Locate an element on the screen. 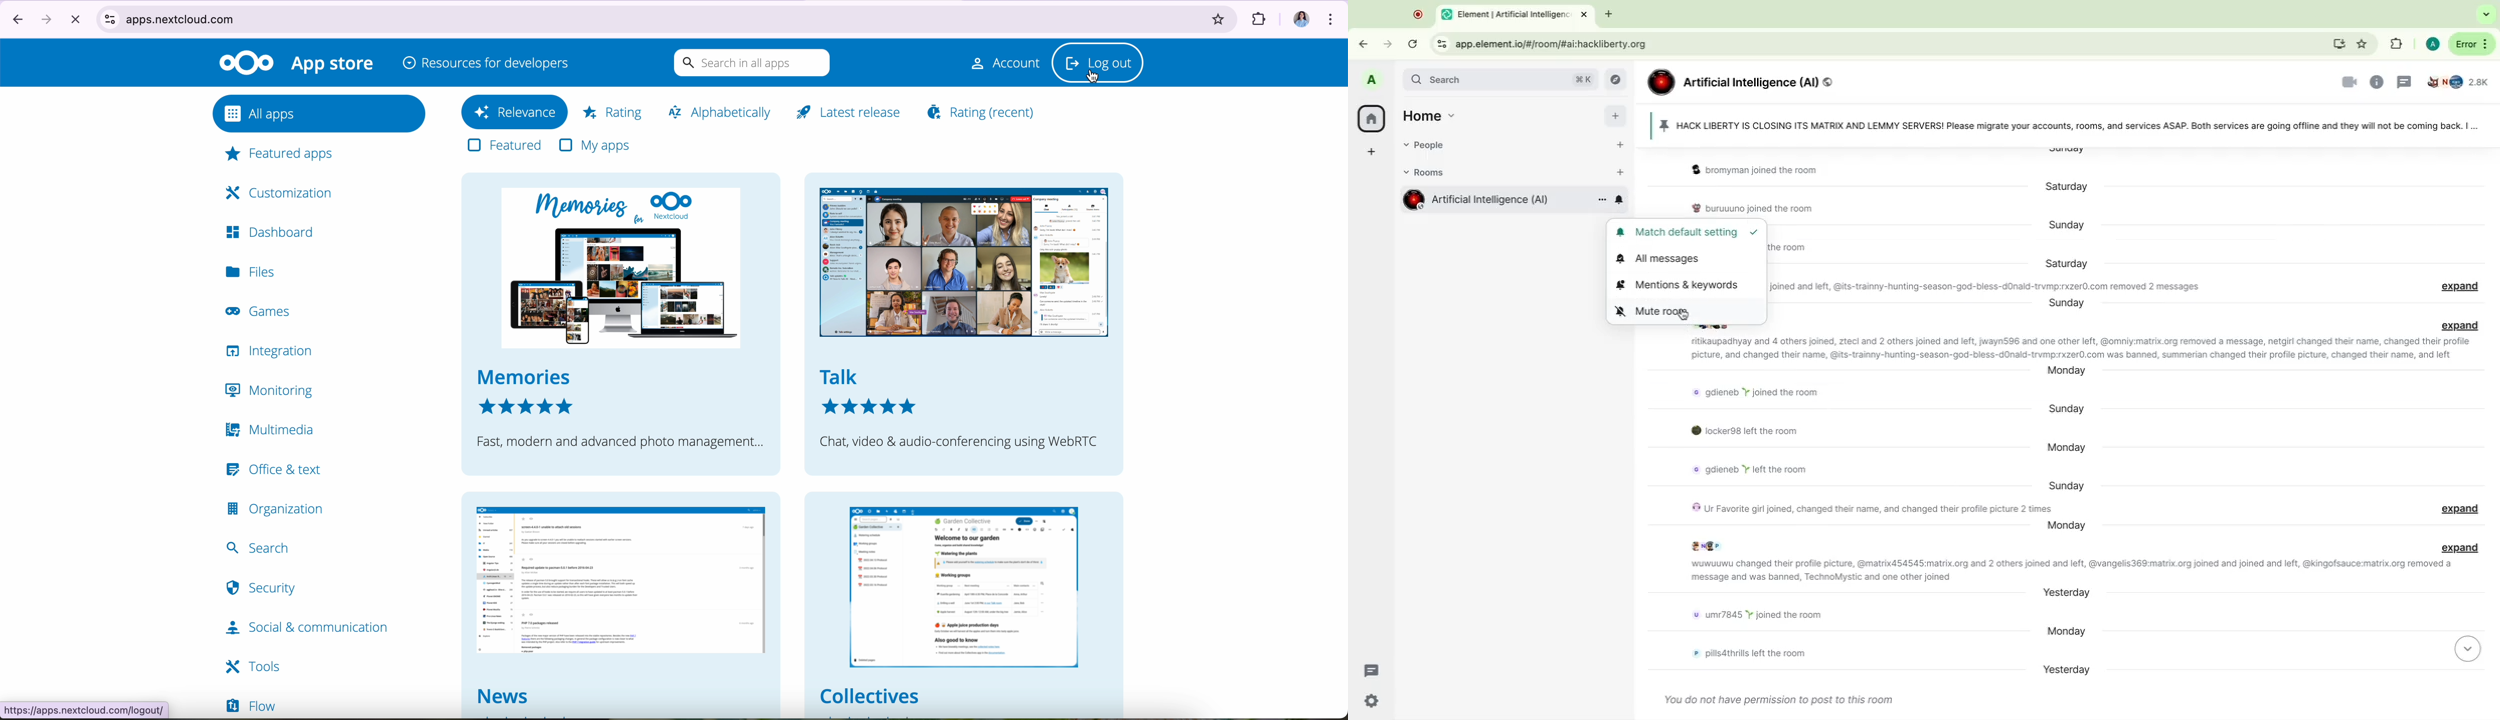 Image resolution: width=2520 pixels, height=728 pixels. https.//apps.nextcloud.com/logout. is located at coordinates (83, 710).